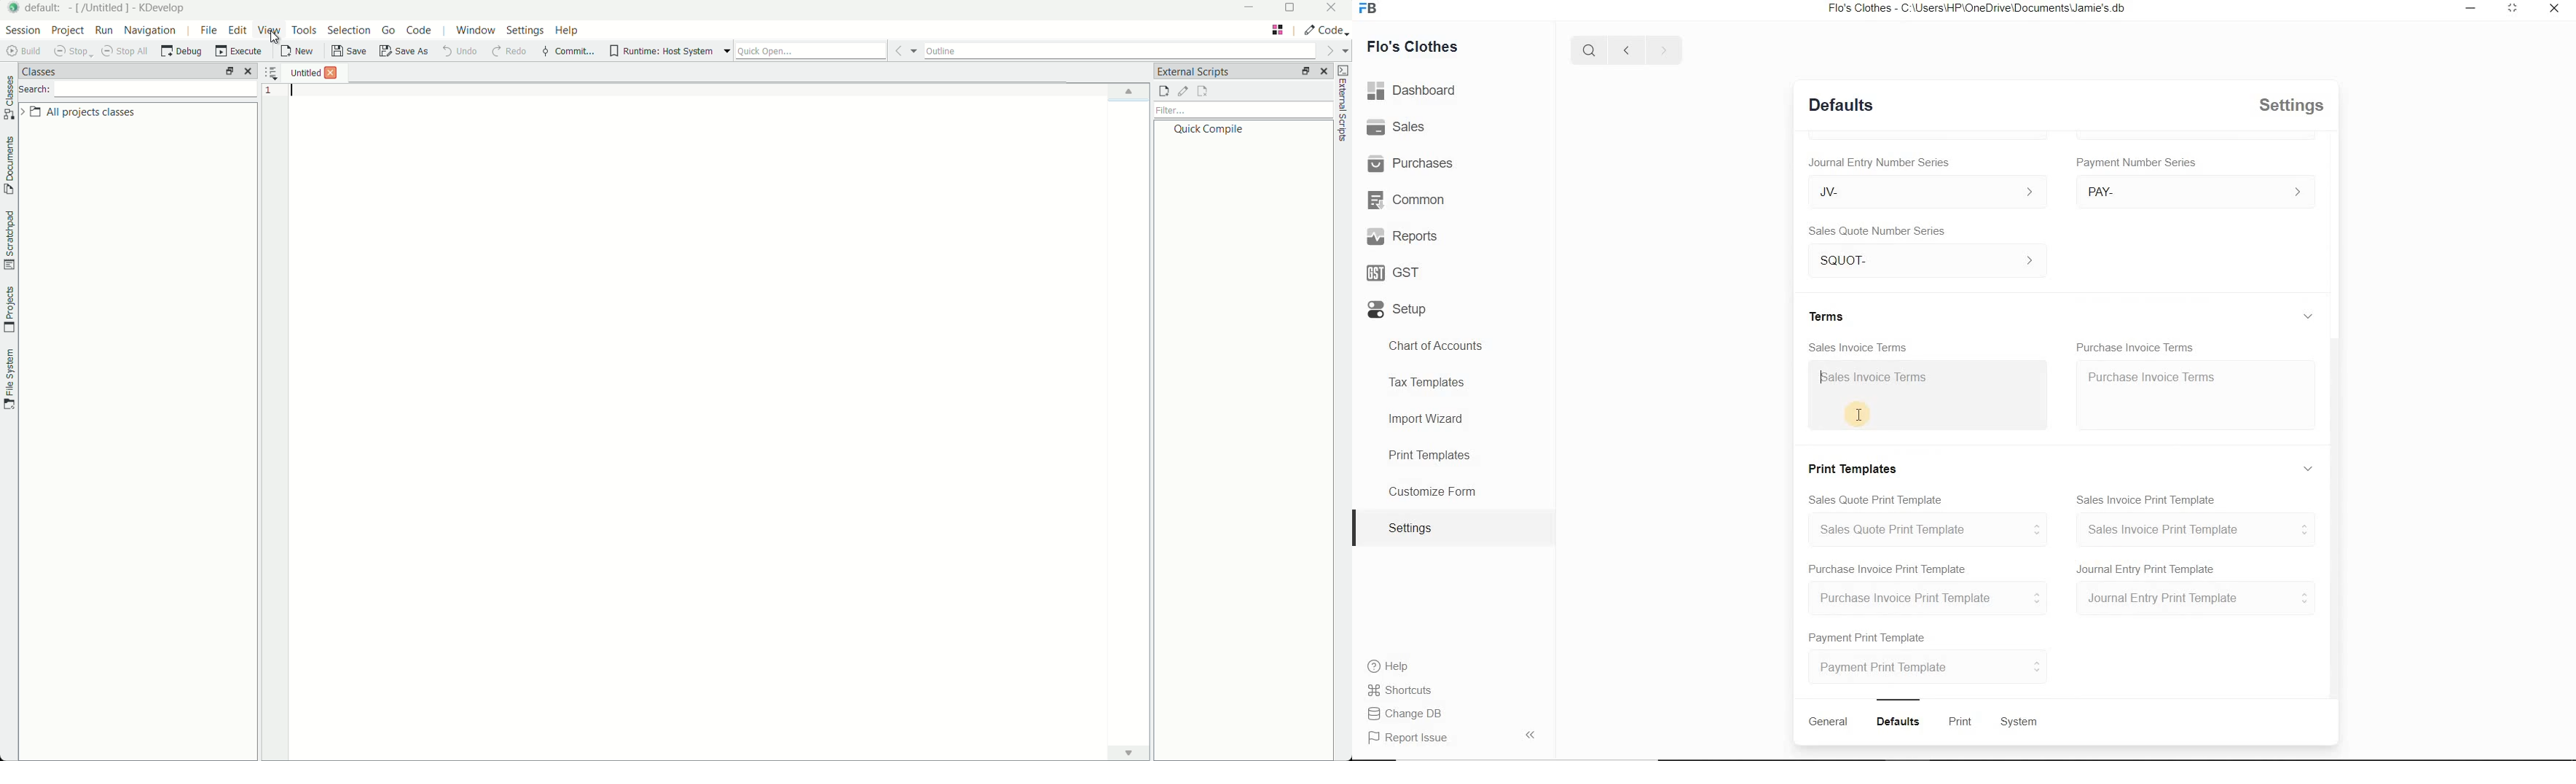 The width and height of the screenshot is (2576, 784). Describe the element at coordinates (1300, 73) in the screenshot. I see `change layout` at that location.